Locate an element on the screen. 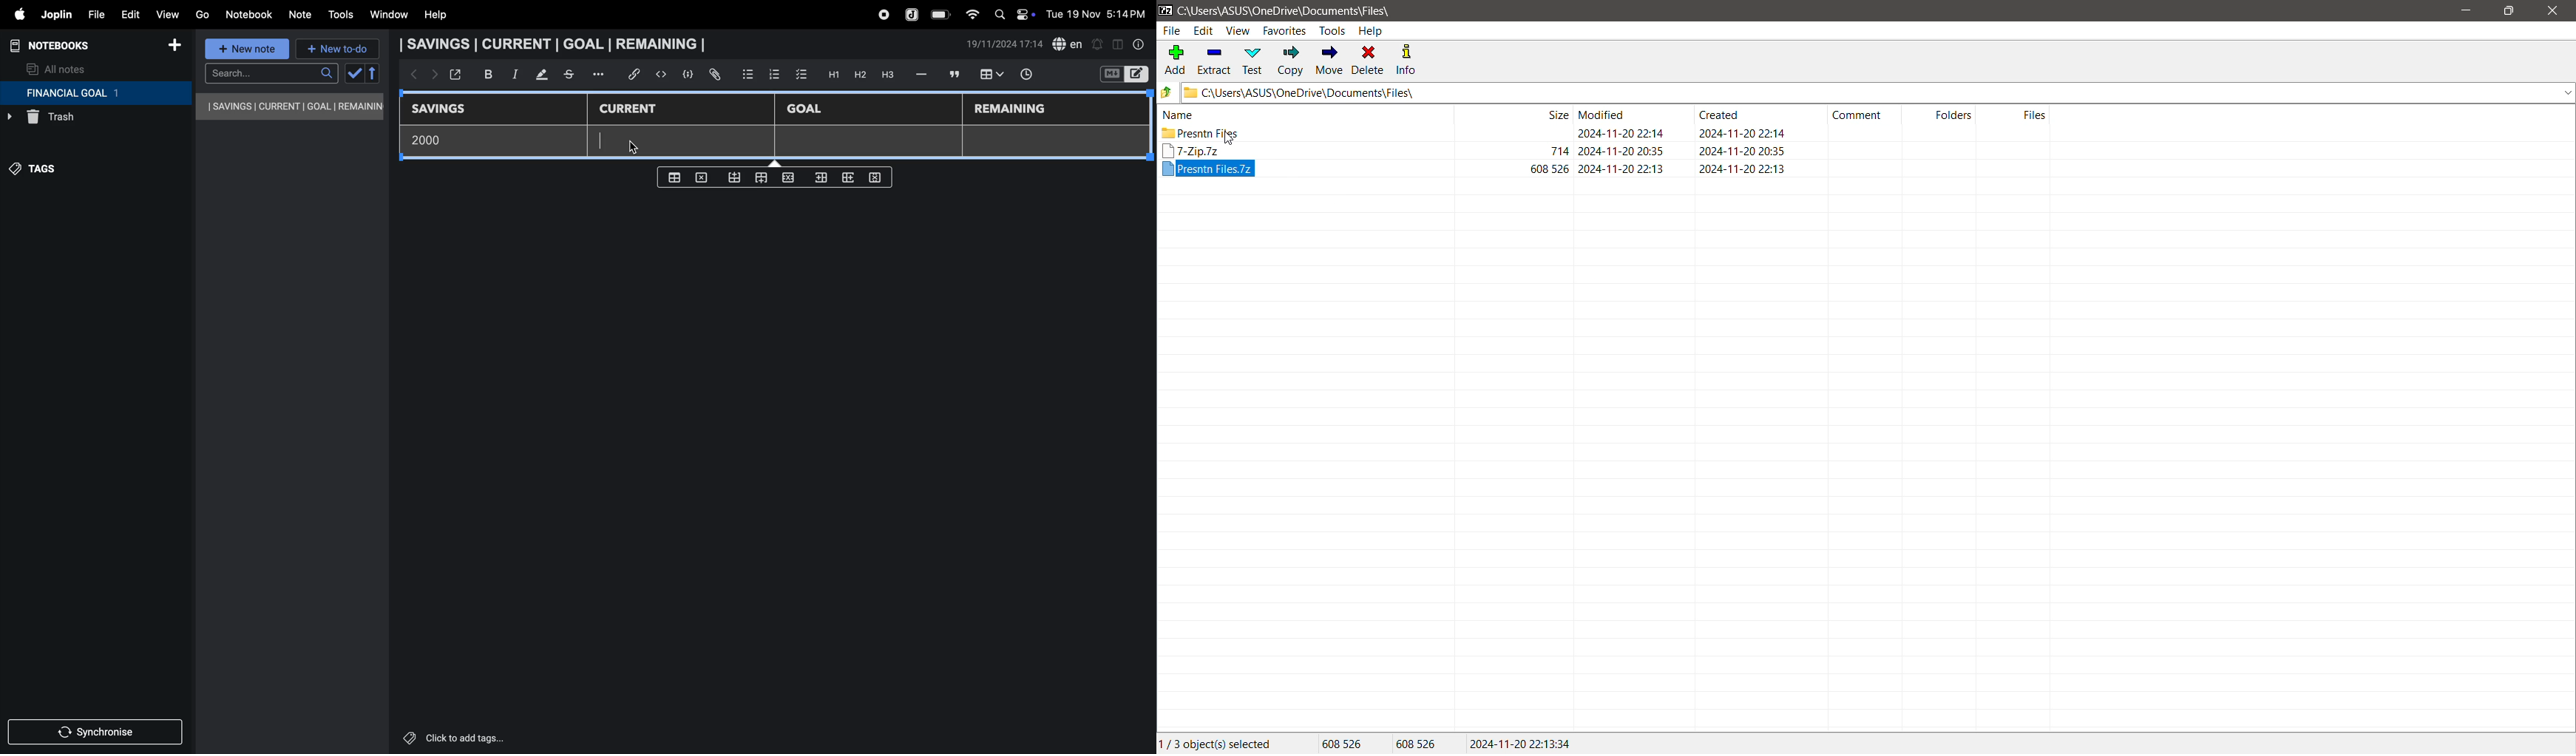 The width and height of the screenshot is (2576, 756). file is located at coordinates (93, 13).